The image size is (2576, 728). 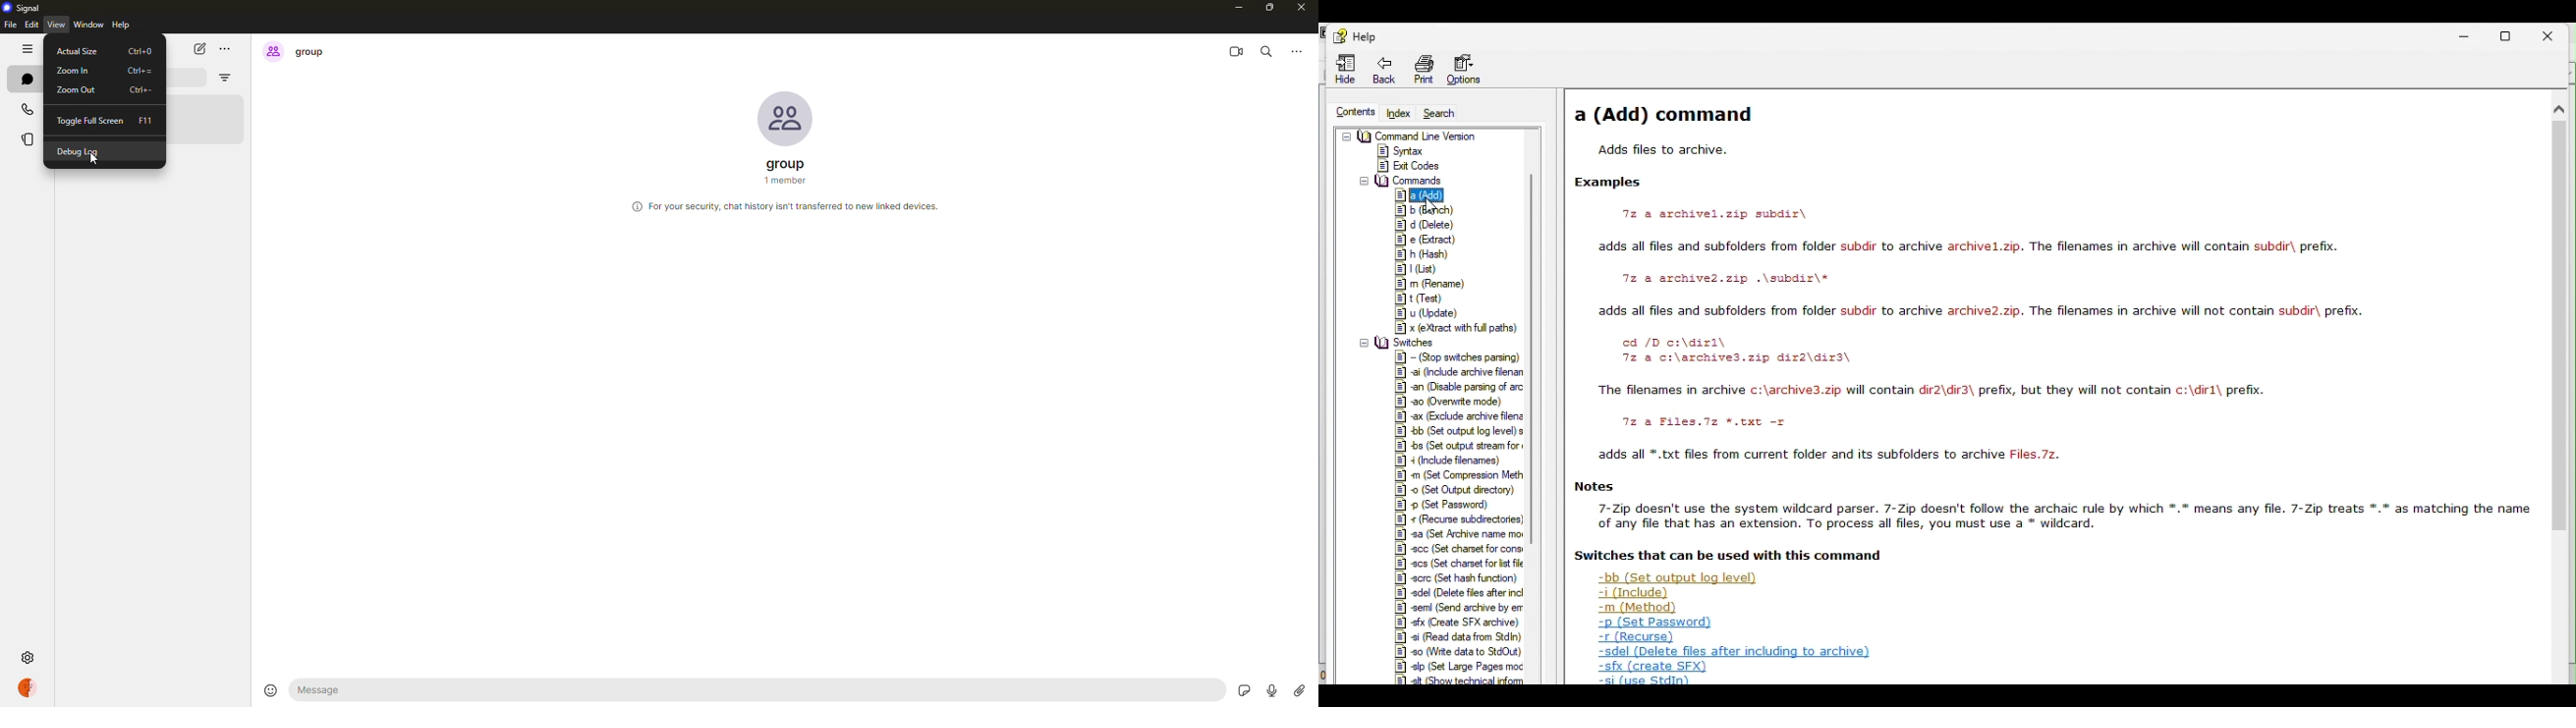 What do you see at coordinates (1384, 69) in the screenshot?
I see `Back ` at bounding box center [1384, 69].